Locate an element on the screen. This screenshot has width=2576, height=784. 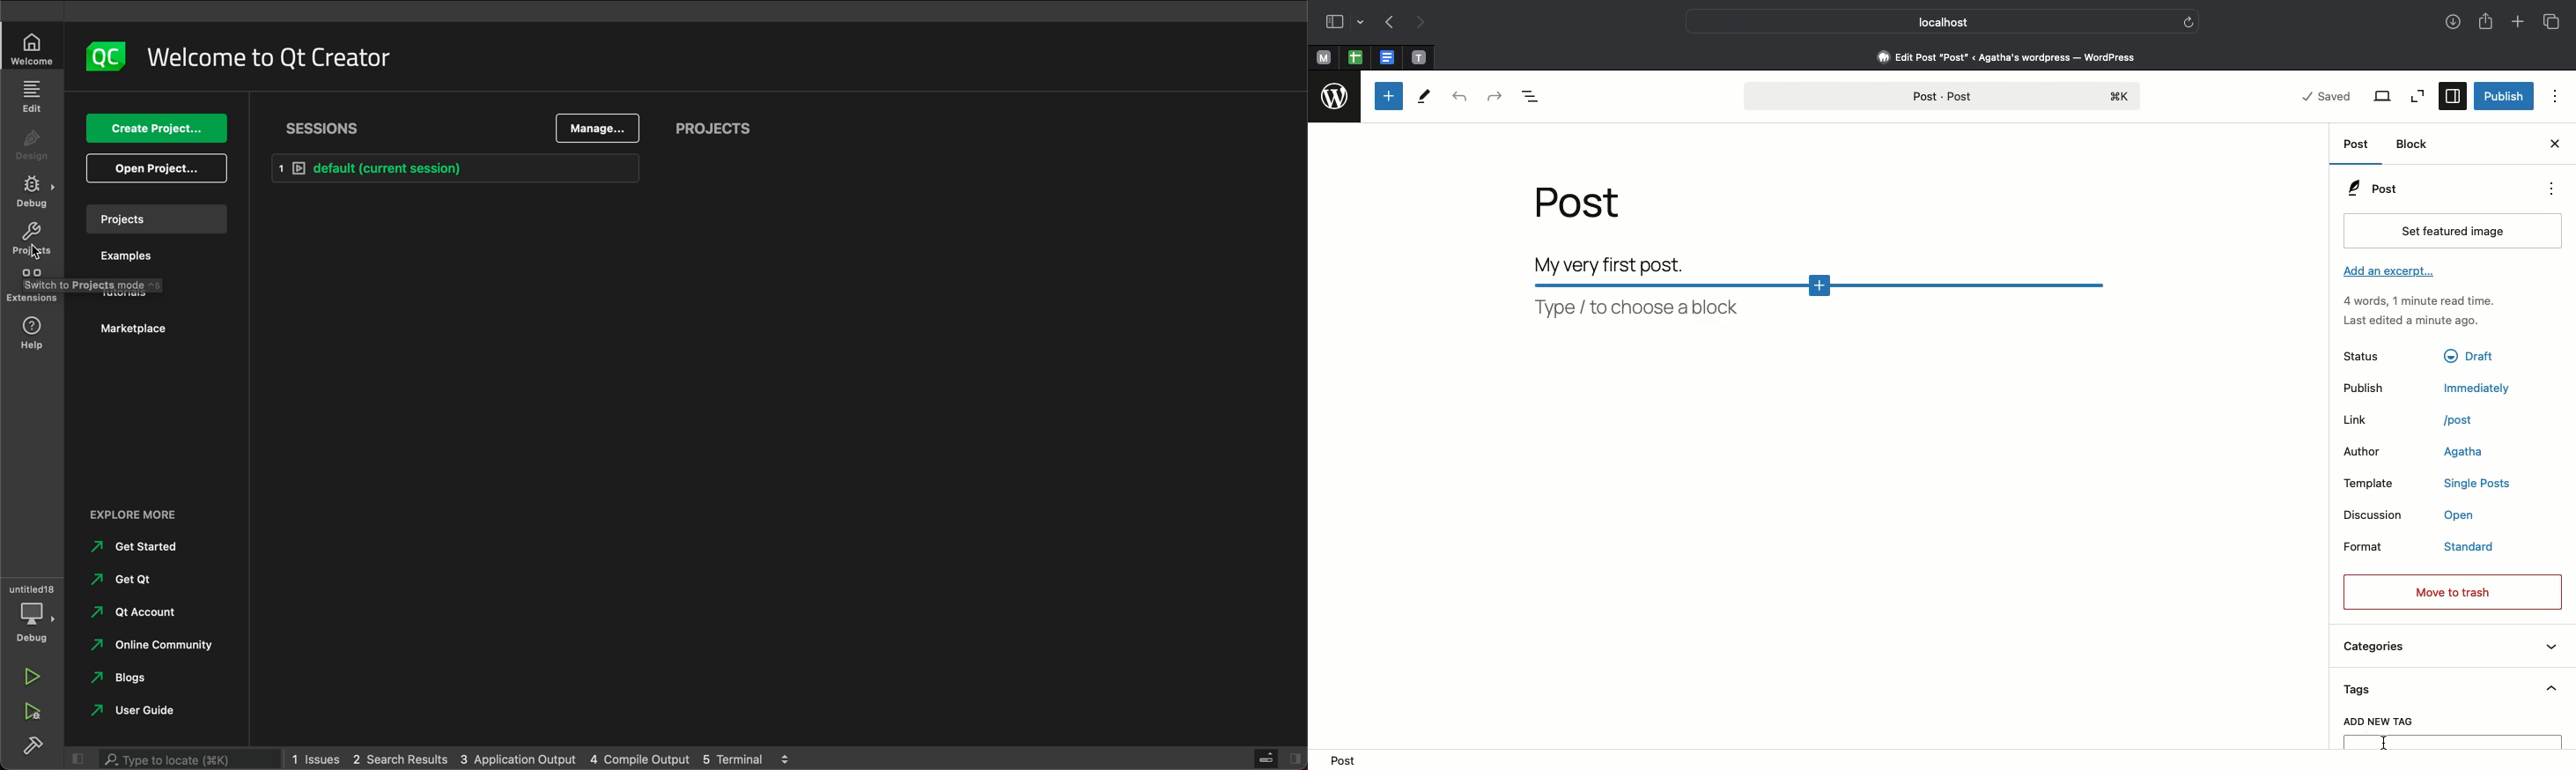
Pinned tabs is located at coordinates (1388, 57).